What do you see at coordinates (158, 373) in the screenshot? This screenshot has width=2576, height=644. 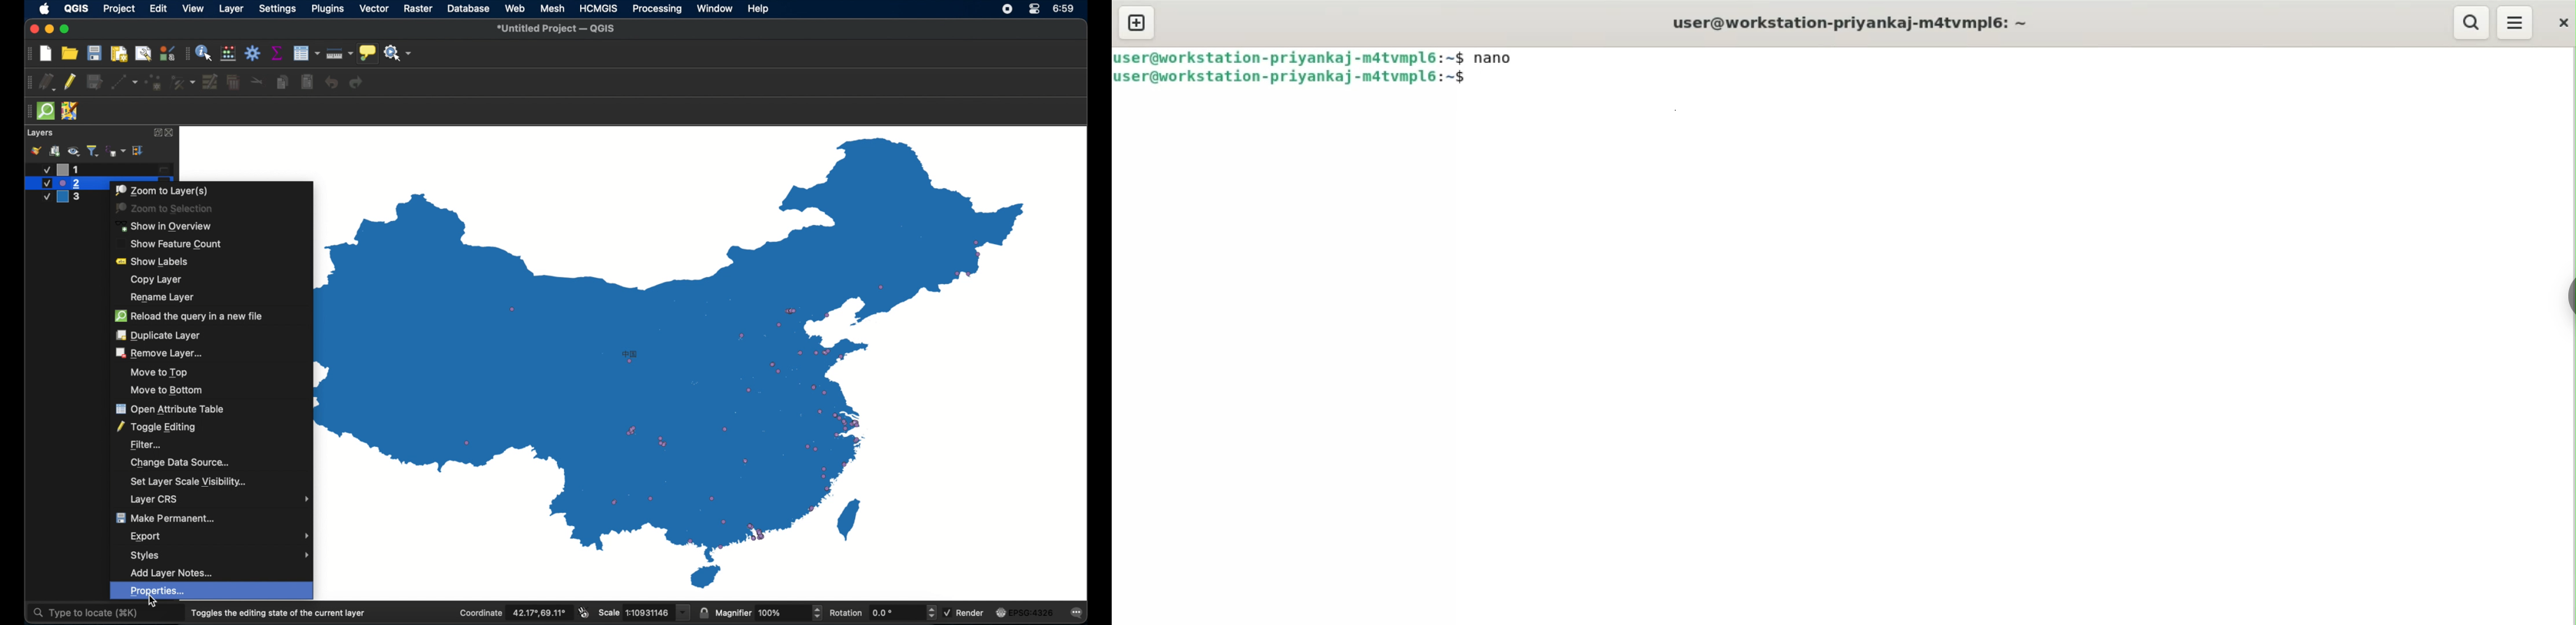 I see `move to top` at bounding box center [158, 373].